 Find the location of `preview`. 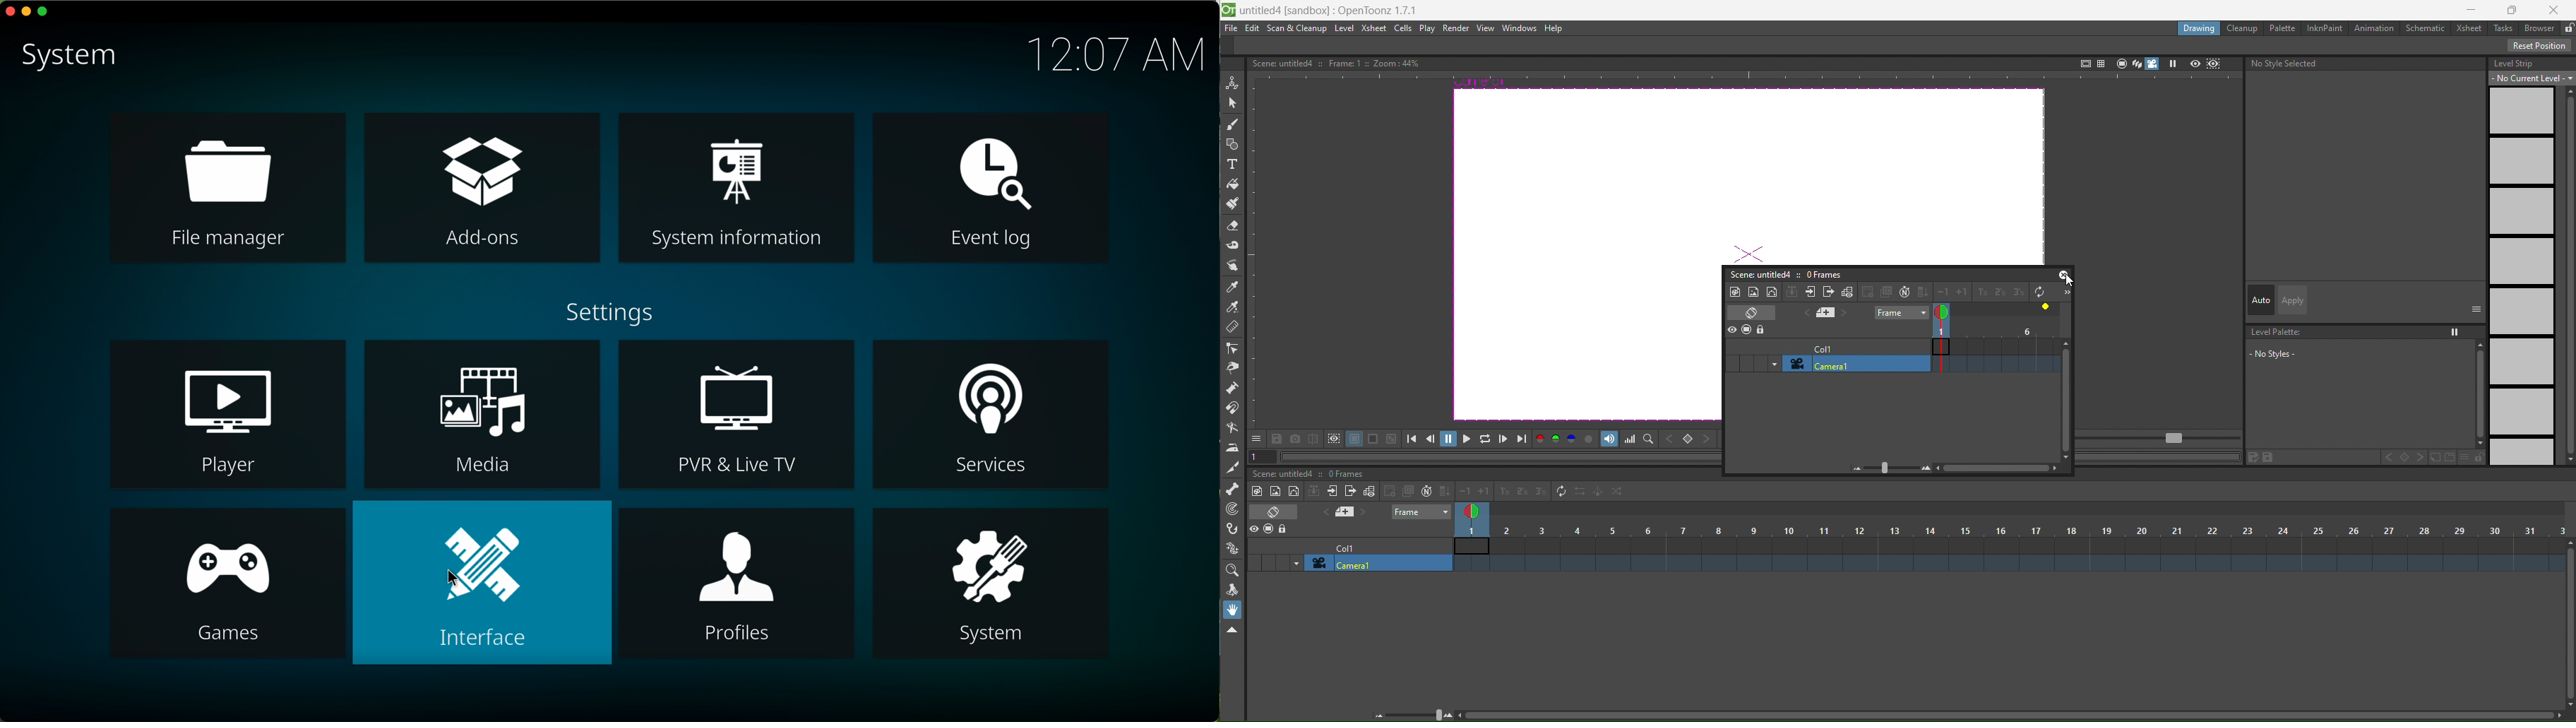

preview is located at coordinates (2195, 63).